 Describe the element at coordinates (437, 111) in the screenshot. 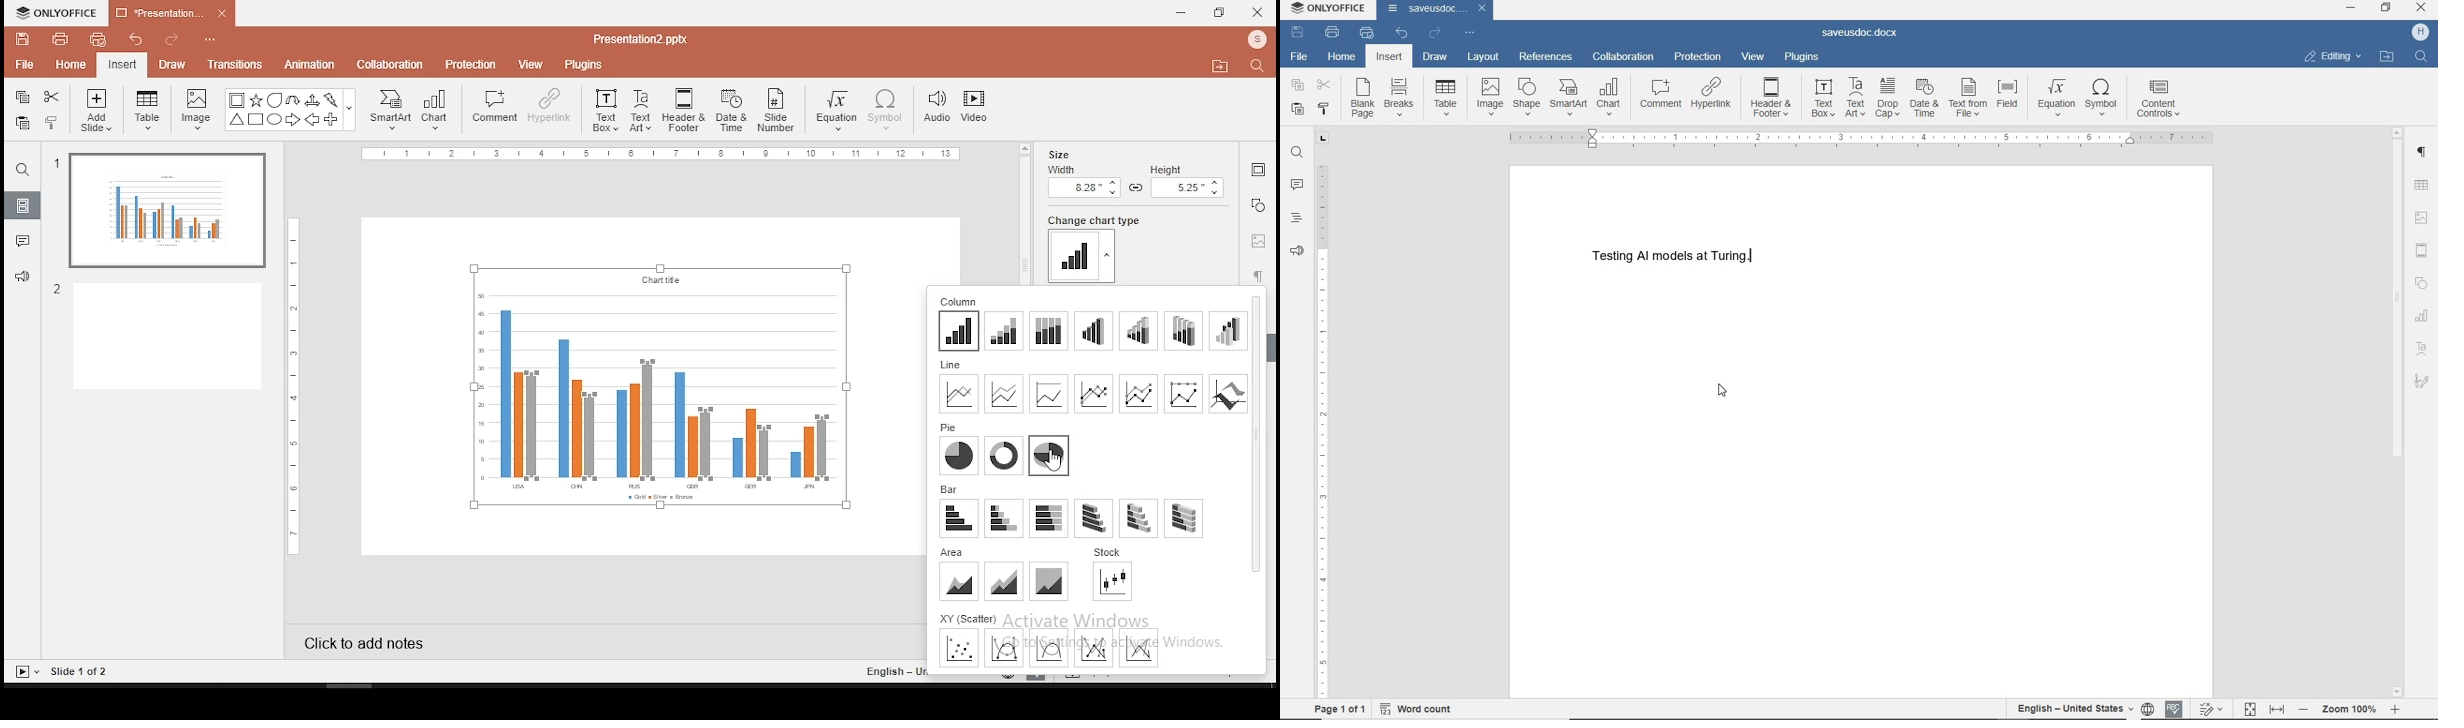

I see `chart` at that location.